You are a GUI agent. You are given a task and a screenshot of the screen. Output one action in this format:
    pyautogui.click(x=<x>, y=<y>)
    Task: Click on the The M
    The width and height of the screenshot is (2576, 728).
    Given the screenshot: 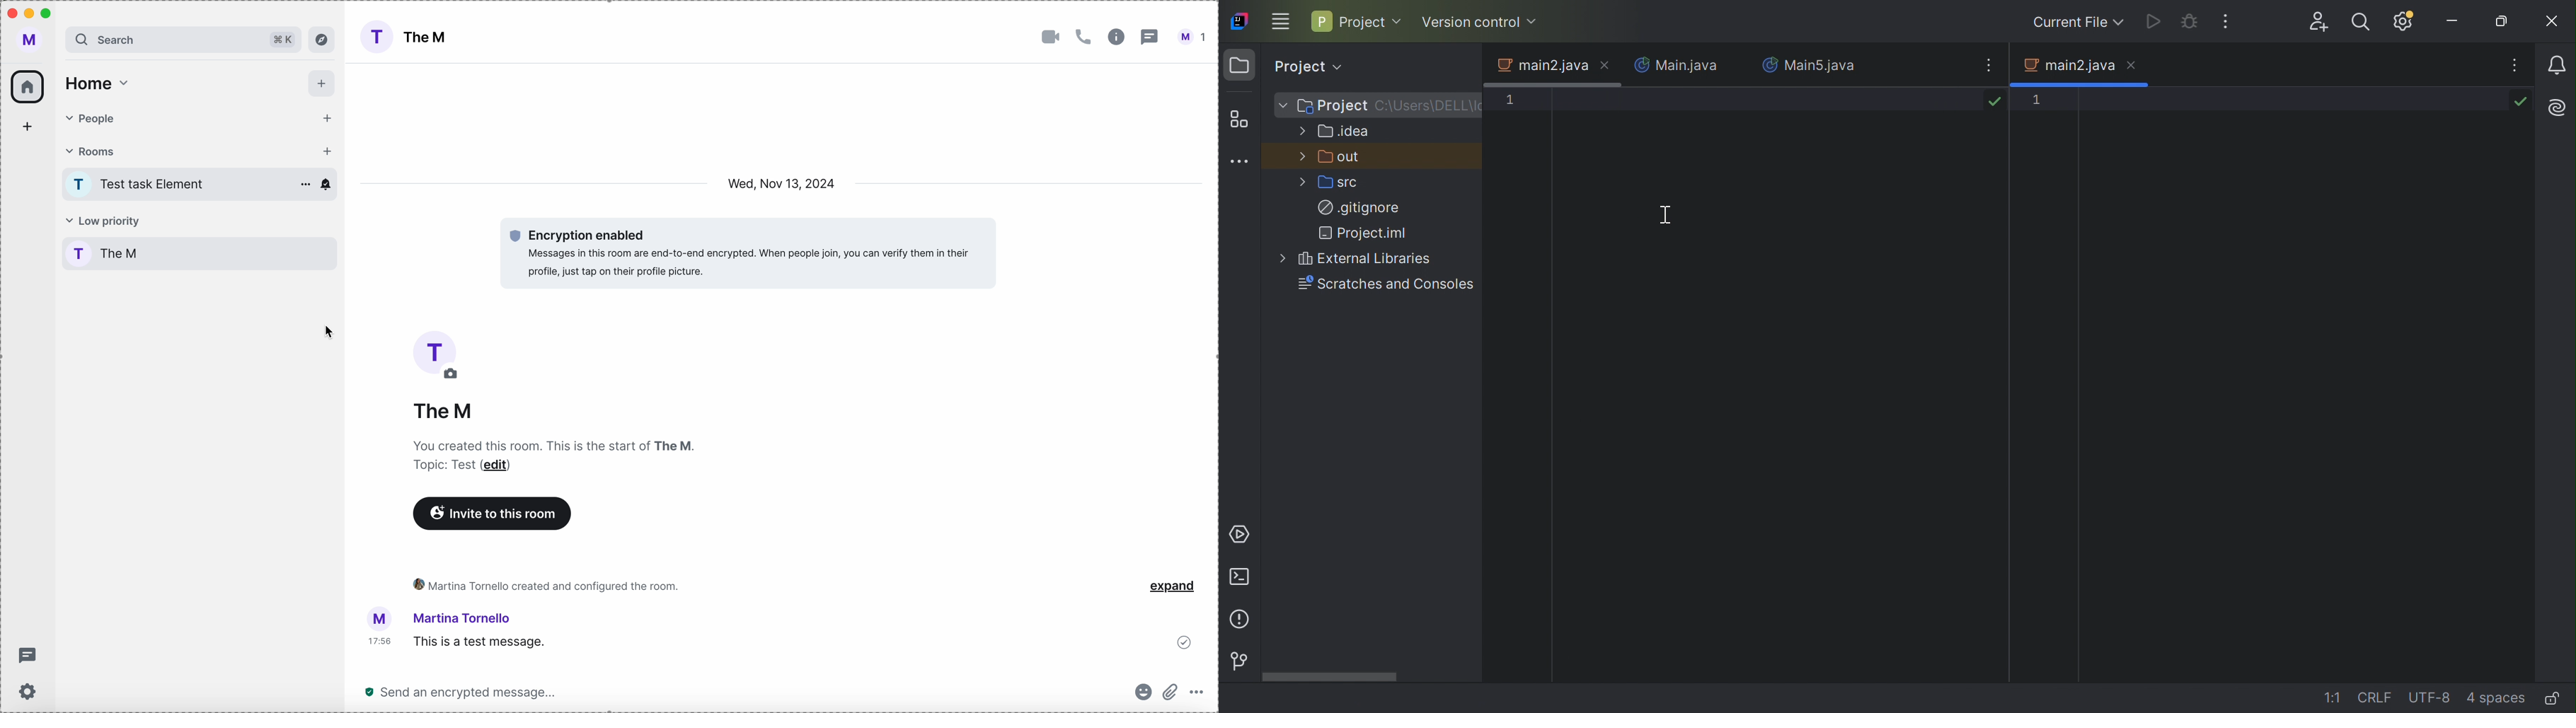 What is the action you would take?
    pyautogui.click(x=429, y=37)
    